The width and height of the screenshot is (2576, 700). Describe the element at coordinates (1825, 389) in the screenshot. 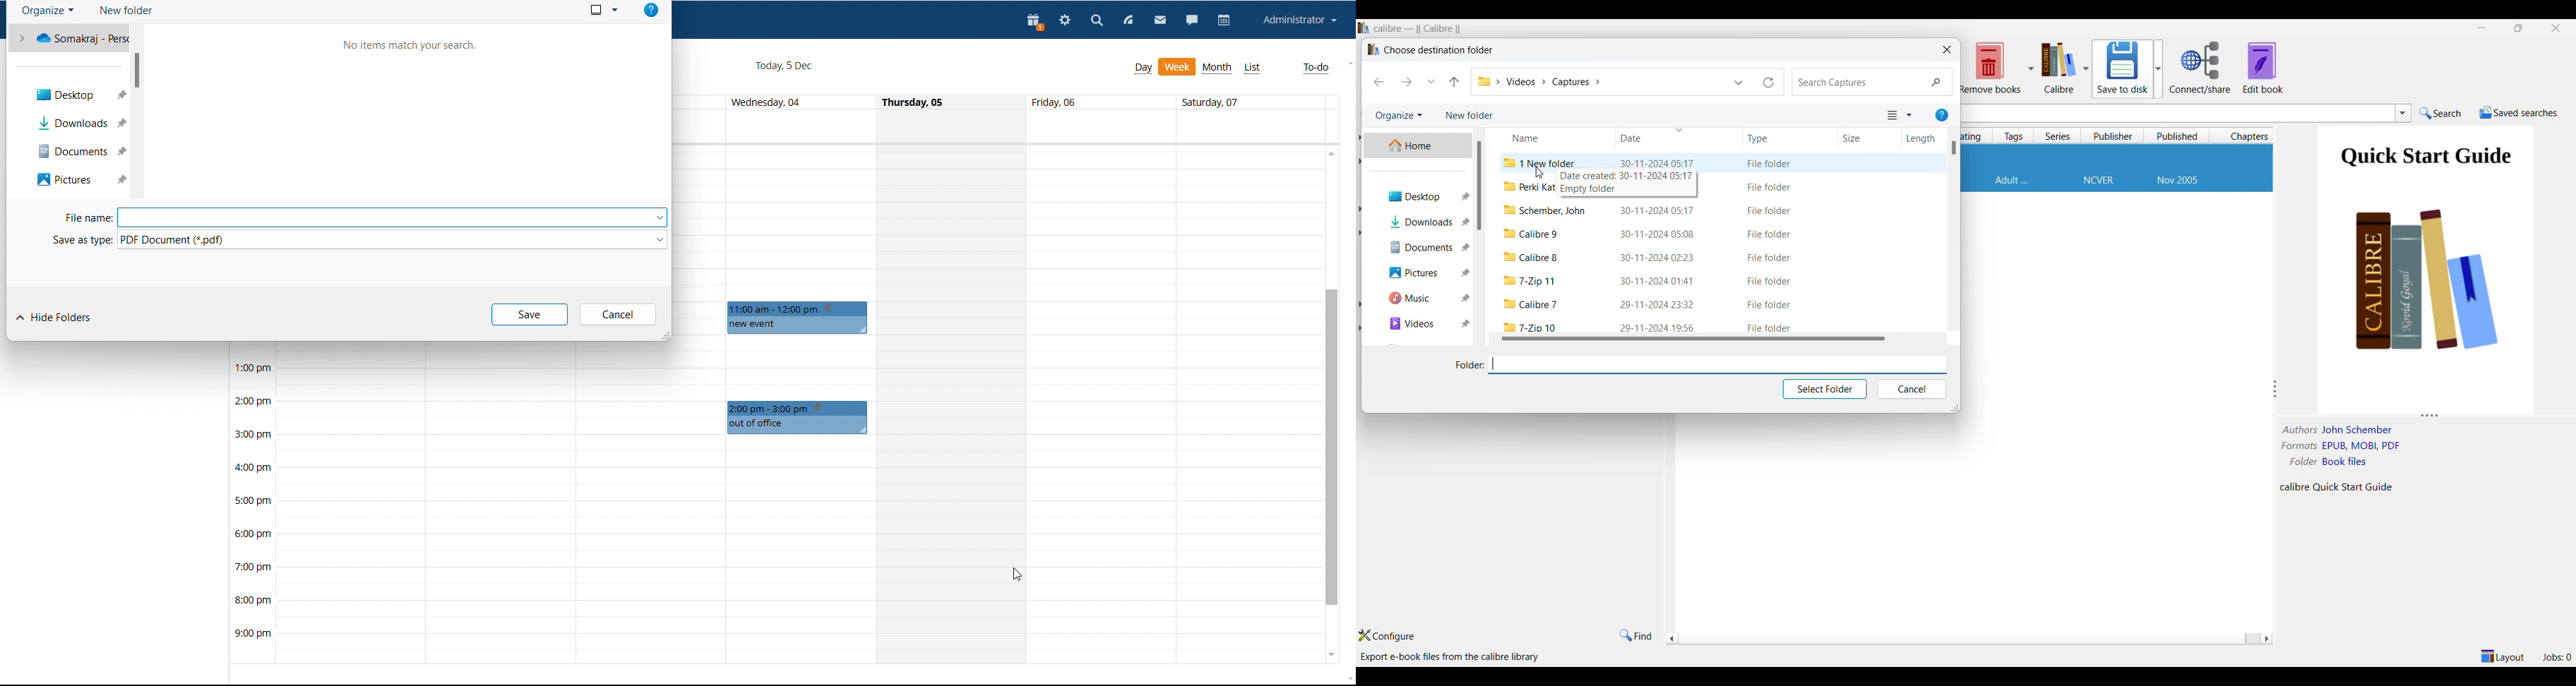

I see `Select folder` at that location.